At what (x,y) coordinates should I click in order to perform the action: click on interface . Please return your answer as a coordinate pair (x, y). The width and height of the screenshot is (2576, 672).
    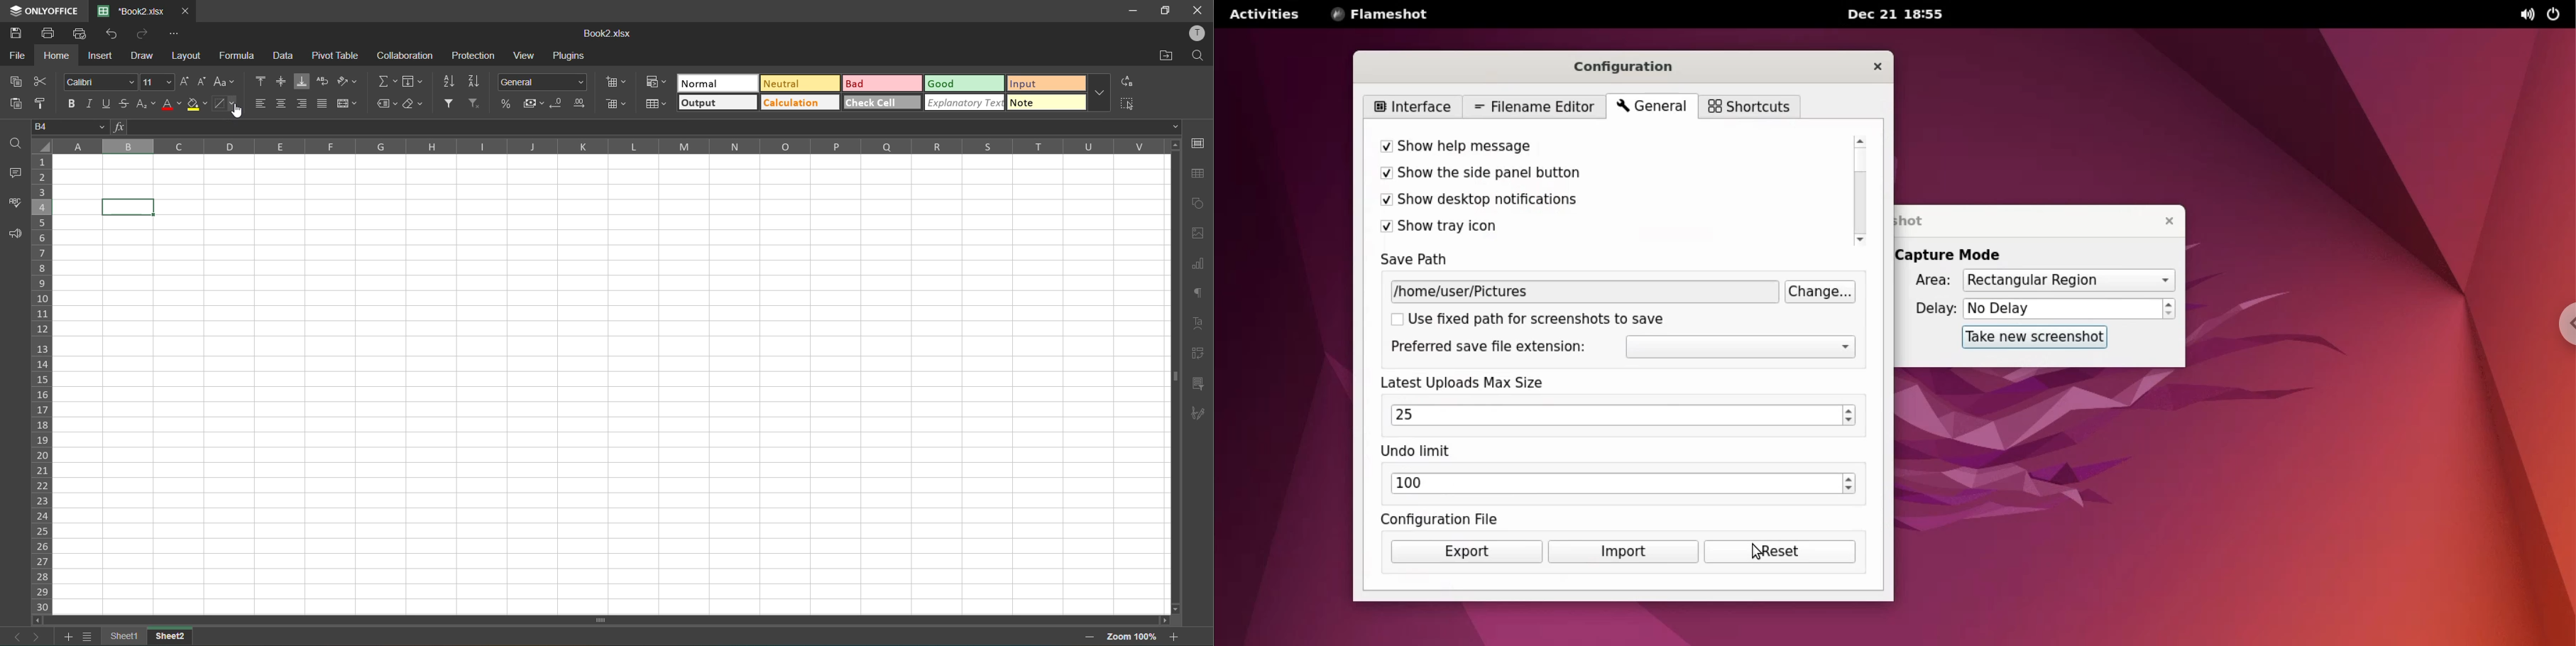
    Looking at the image, I should click on (1411, 105).